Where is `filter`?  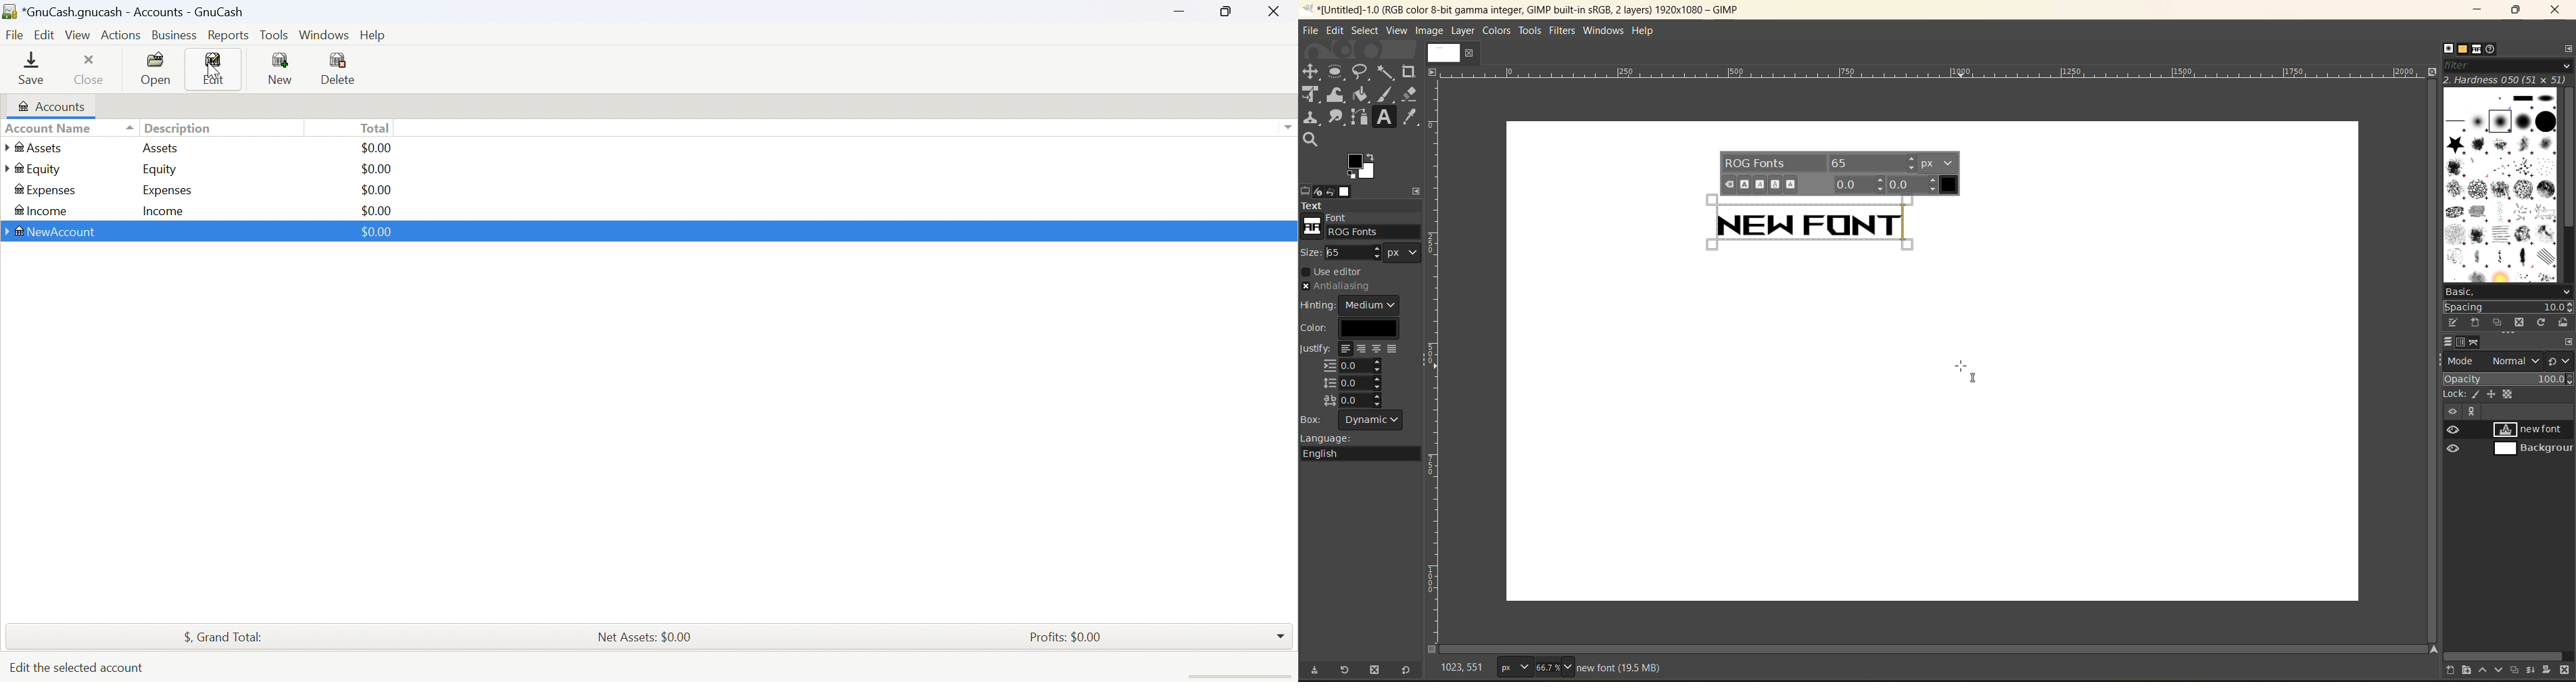 filter is located at coordinates (2509, 65).